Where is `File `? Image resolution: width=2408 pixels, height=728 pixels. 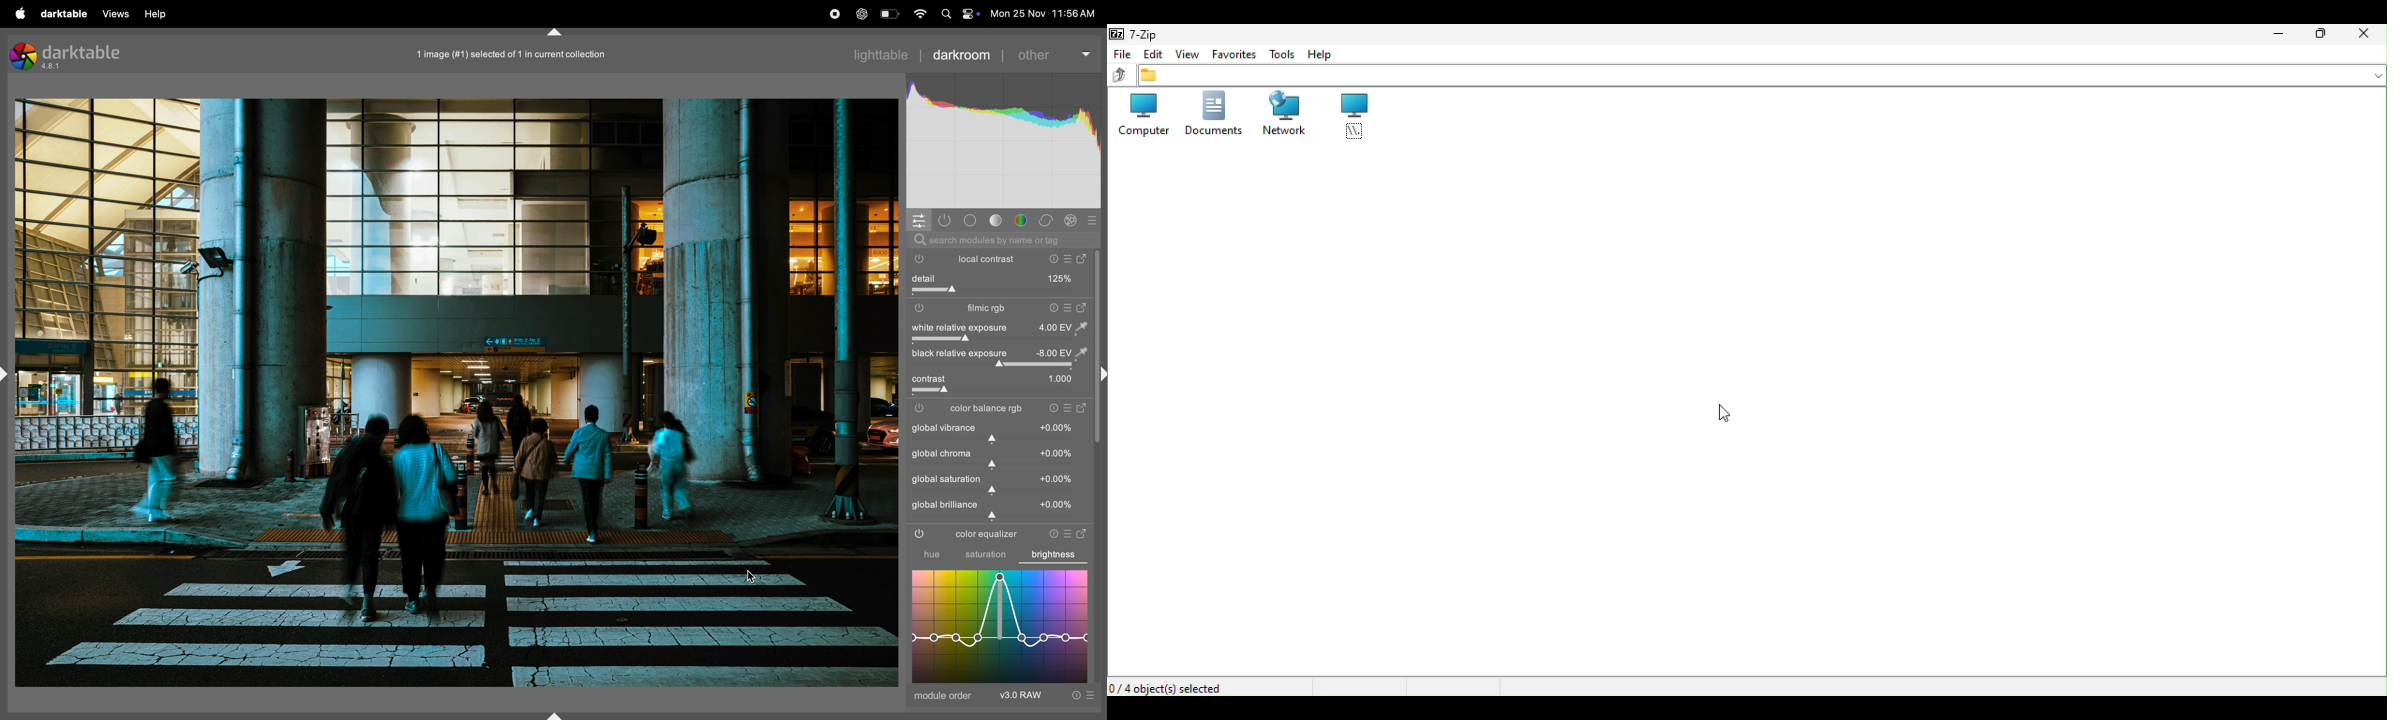 File  is located at coordinates (1121, 54).